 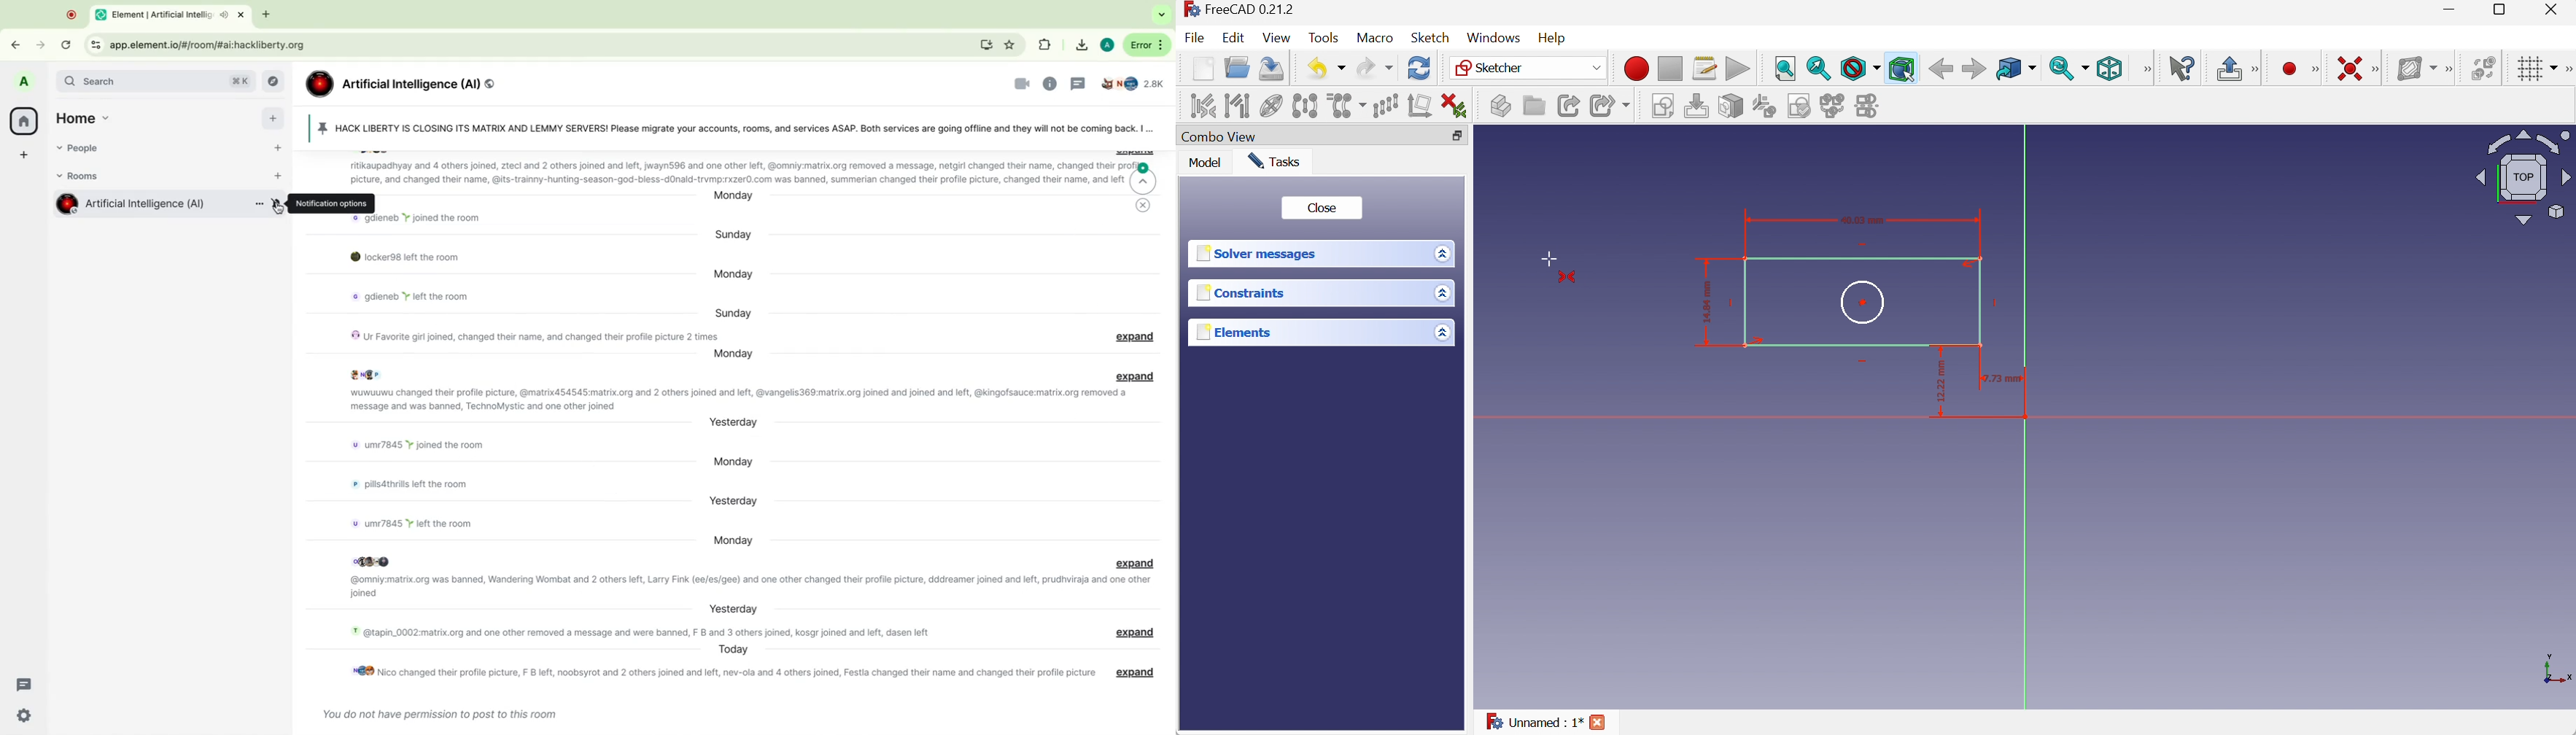 I want to click on [Sketcher constraints], so click(x=2379, y=69).